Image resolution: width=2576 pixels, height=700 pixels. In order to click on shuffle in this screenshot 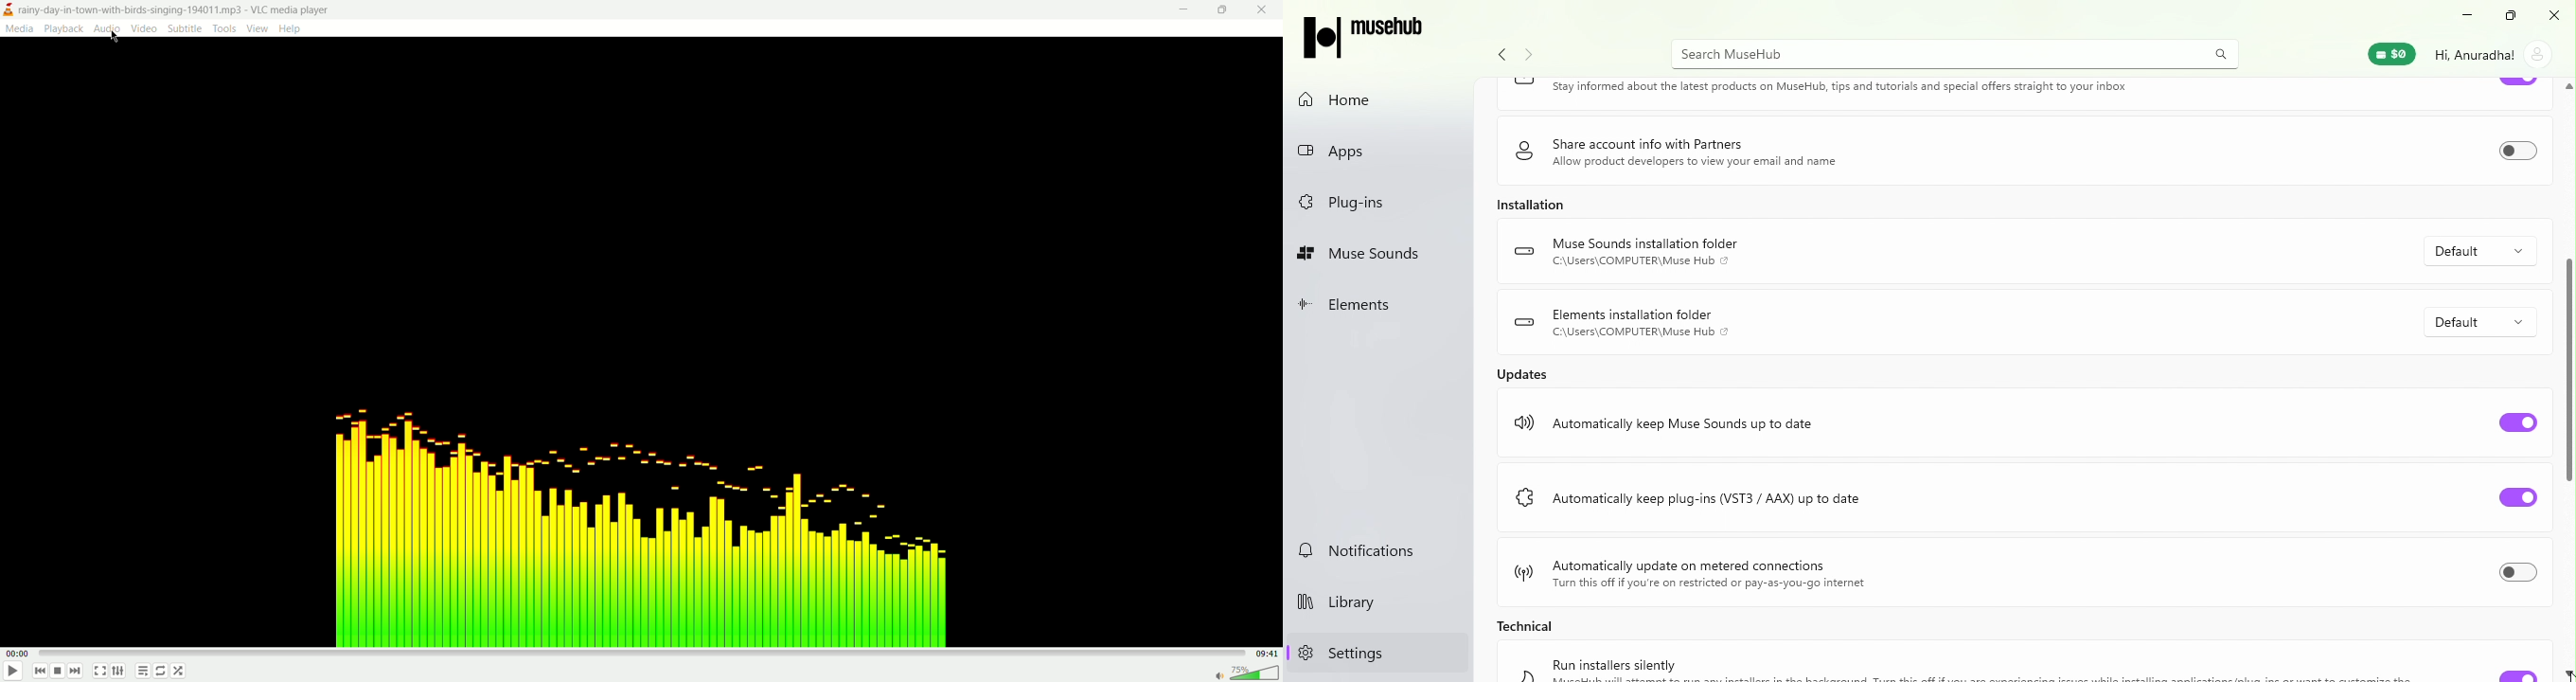, I will do `click(178, 670)`.